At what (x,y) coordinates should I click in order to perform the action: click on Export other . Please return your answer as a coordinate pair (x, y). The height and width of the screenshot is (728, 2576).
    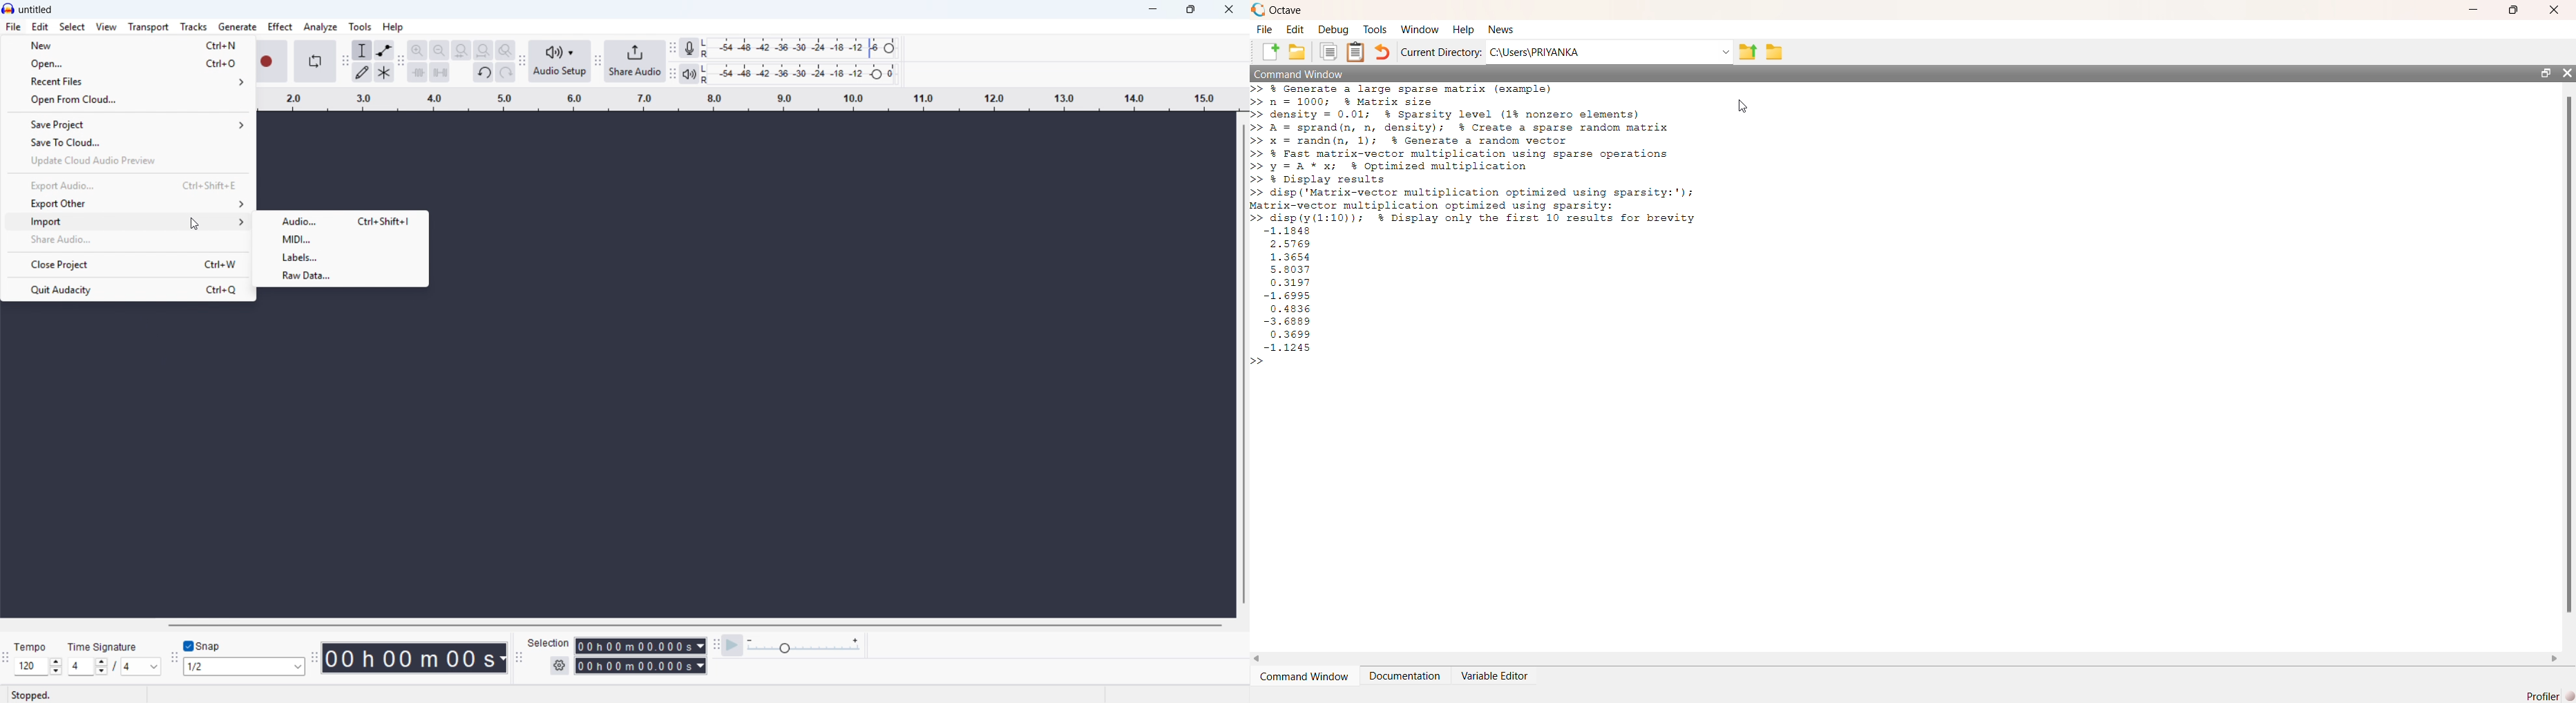
    Looking at the image, I should click on (126, 203).